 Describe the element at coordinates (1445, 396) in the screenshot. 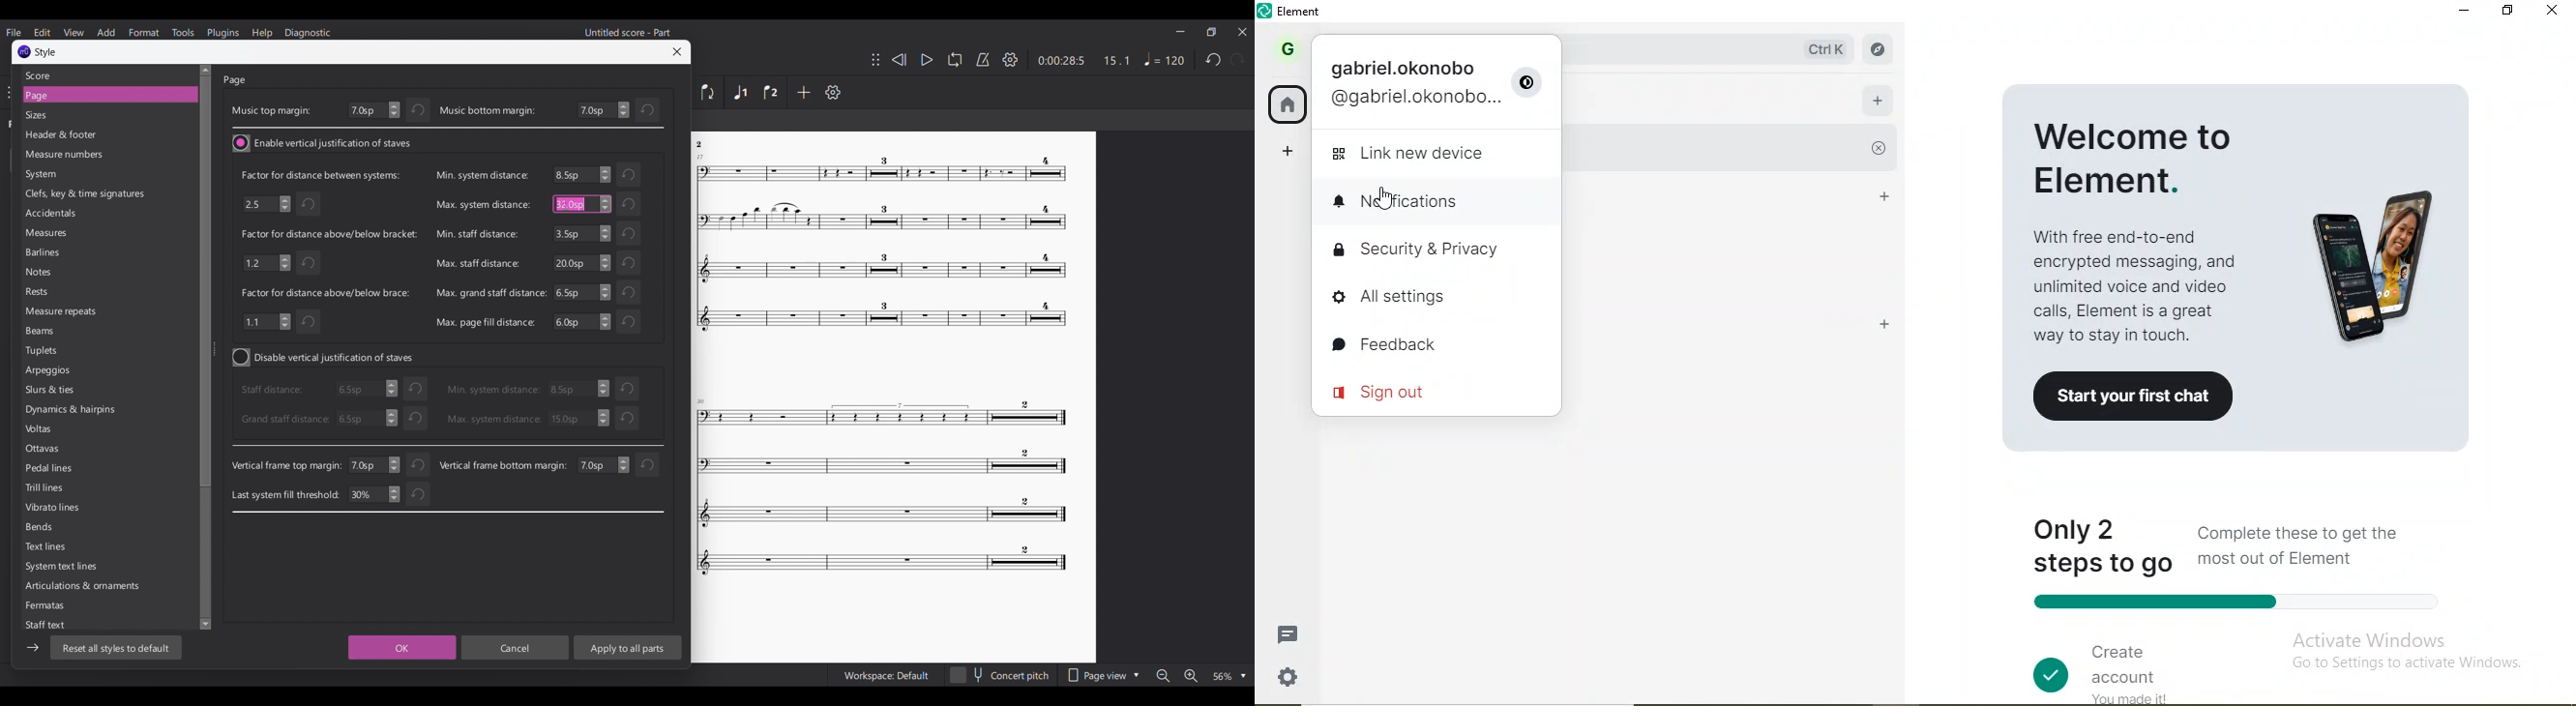

I see `sign out` at that location.